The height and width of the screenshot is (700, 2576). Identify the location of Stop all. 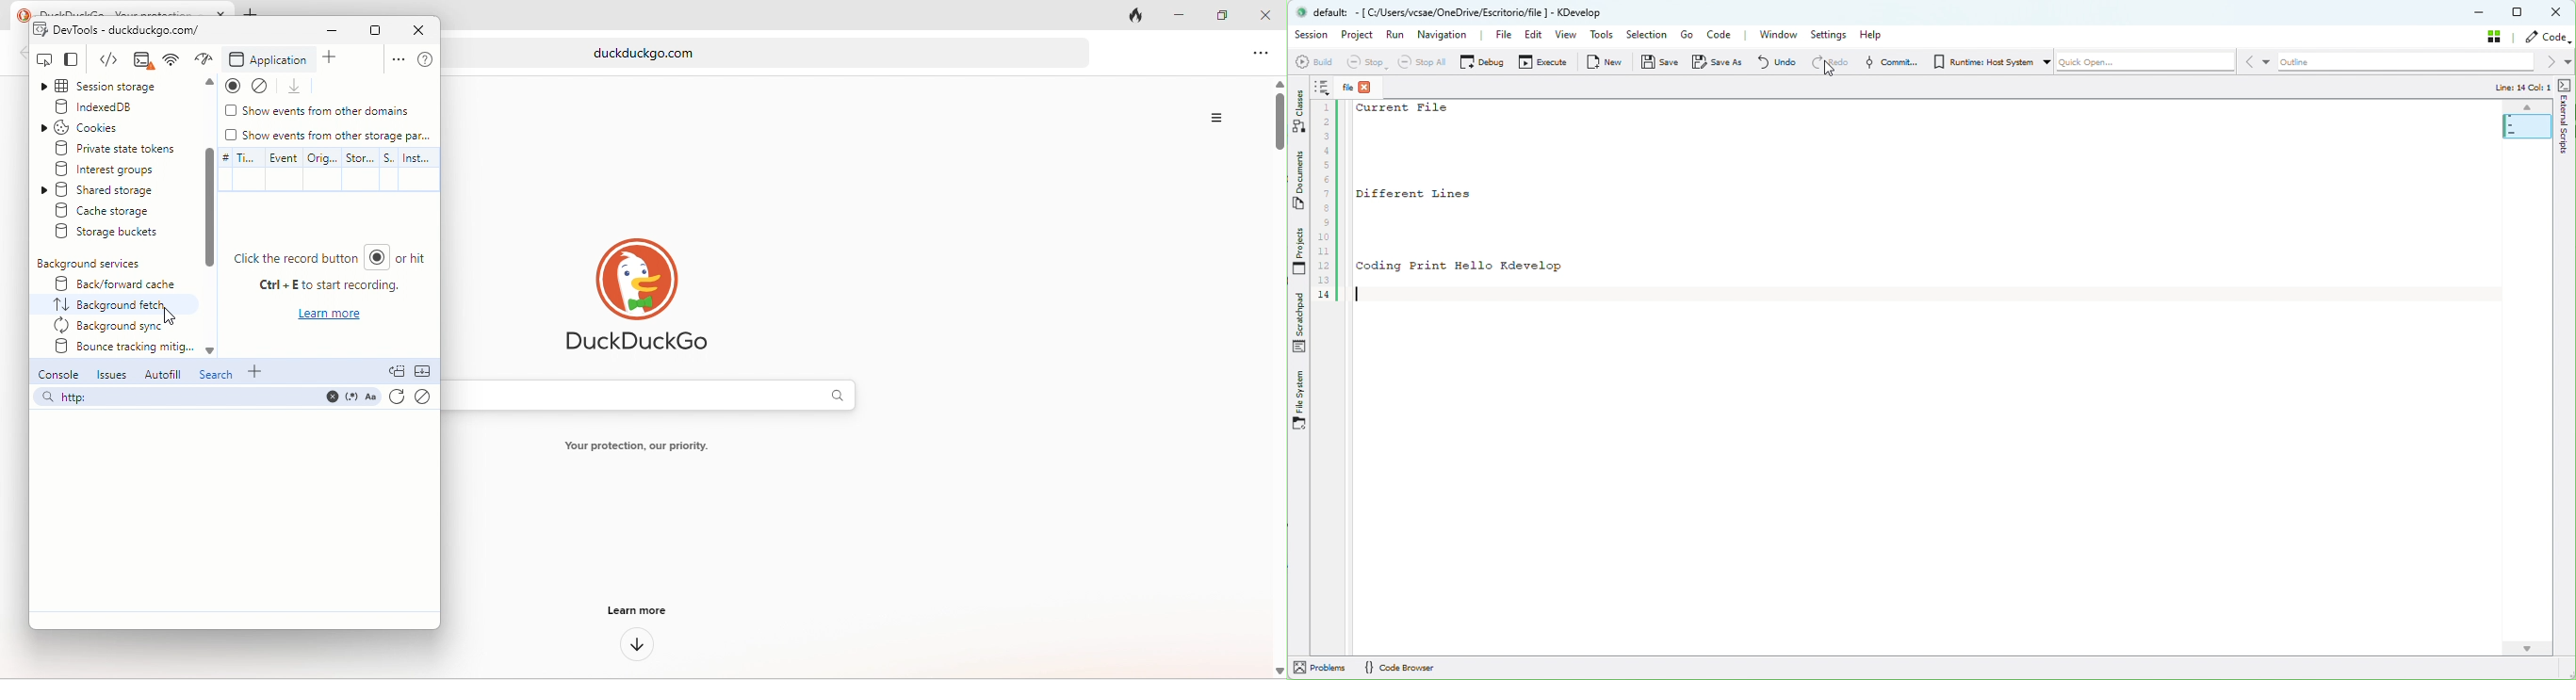
(1431, 60).